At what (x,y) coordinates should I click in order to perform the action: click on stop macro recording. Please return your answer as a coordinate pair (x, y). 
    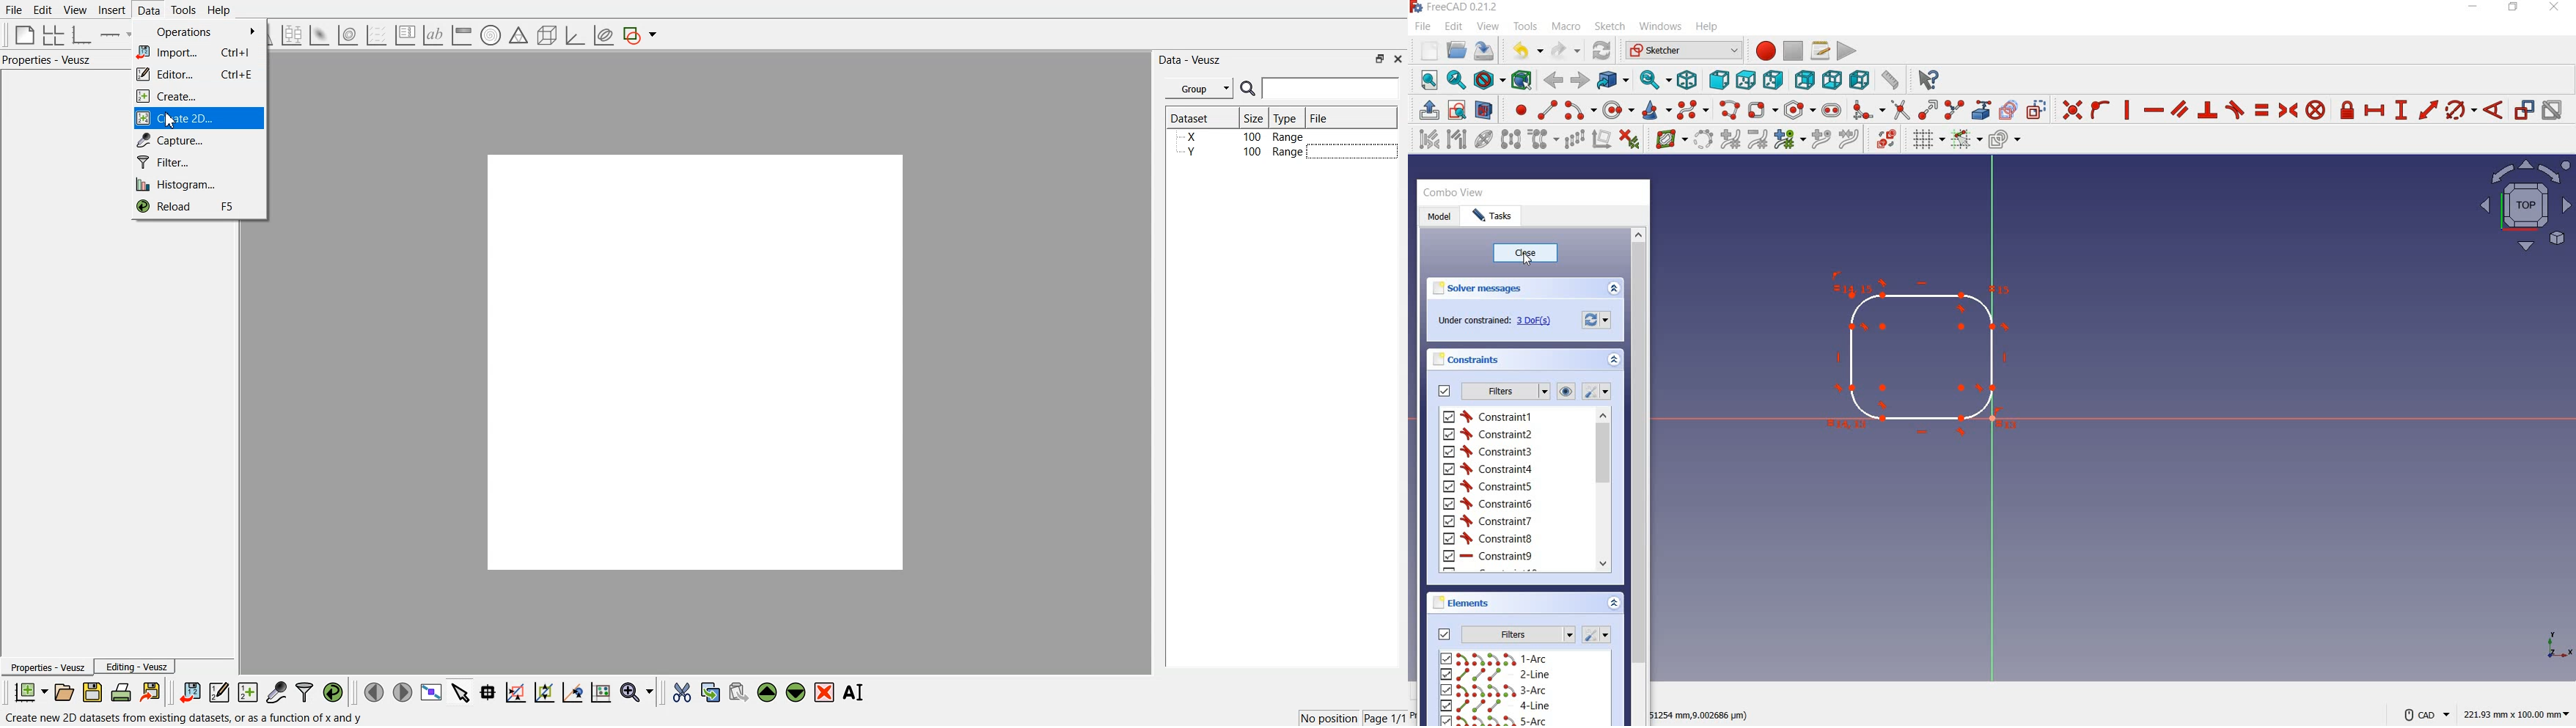
    Looking at the image, I should click on (1794, 51).